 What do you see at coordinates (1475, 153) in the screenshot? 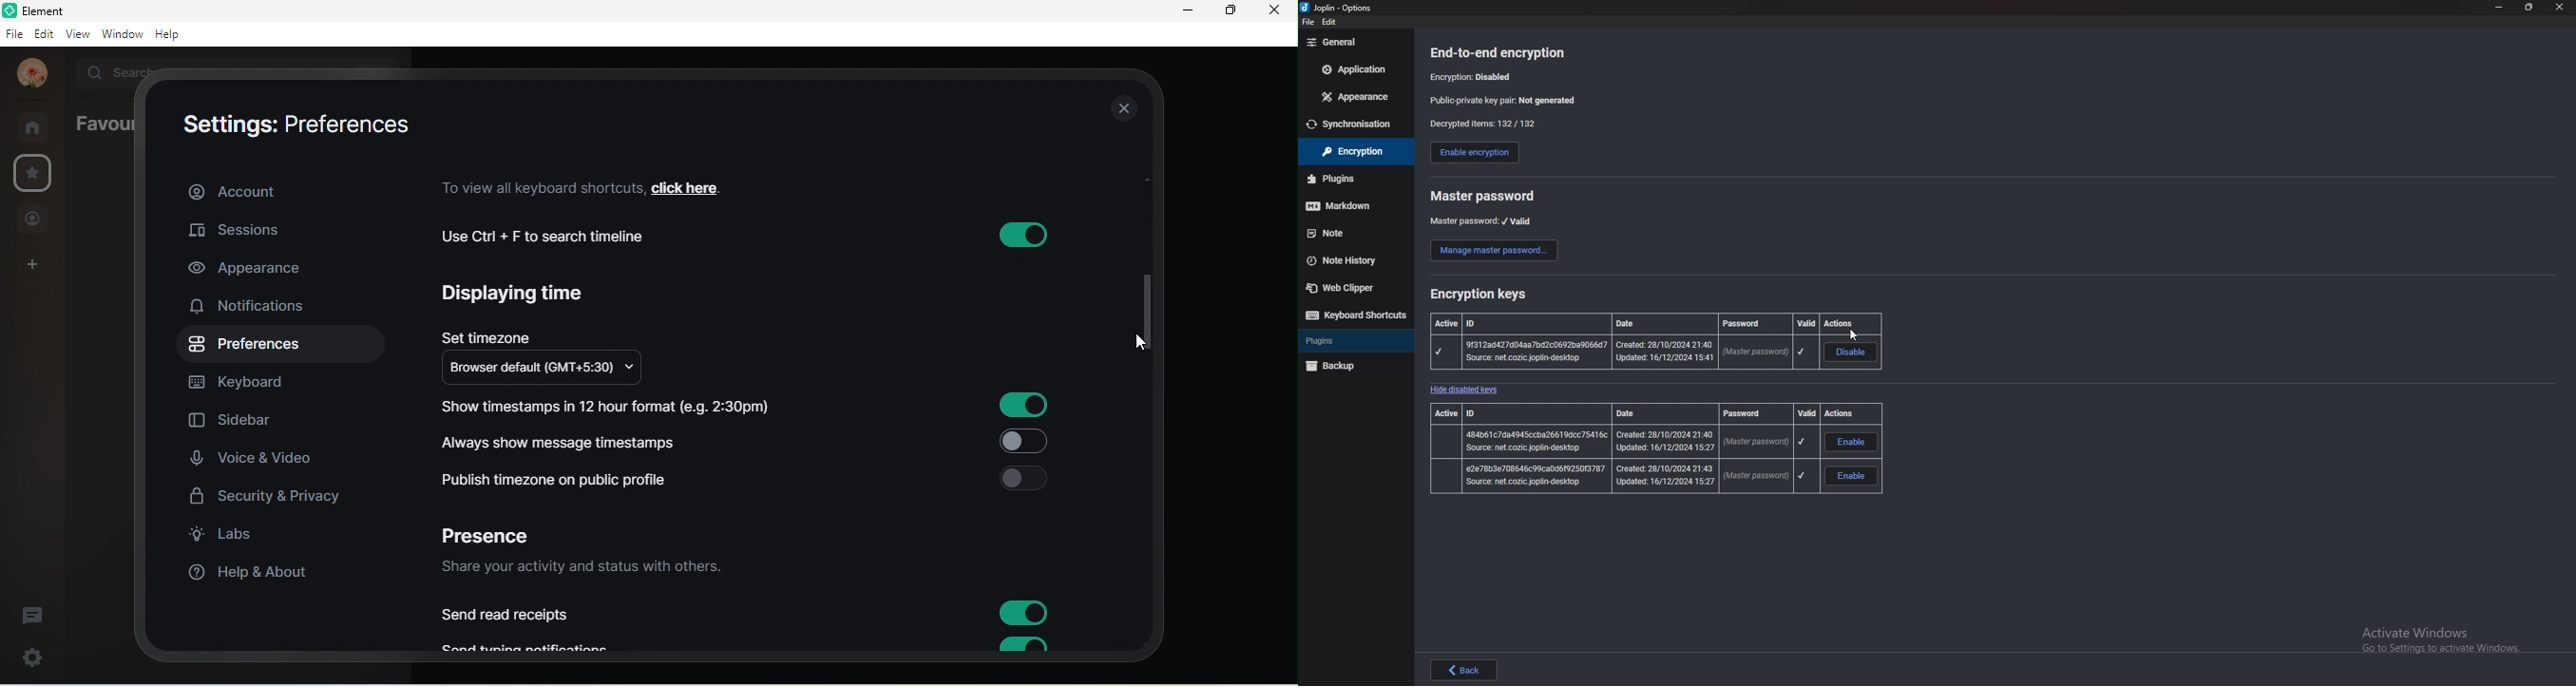
I see `enable encryption` at bounding box center [1475, 153].